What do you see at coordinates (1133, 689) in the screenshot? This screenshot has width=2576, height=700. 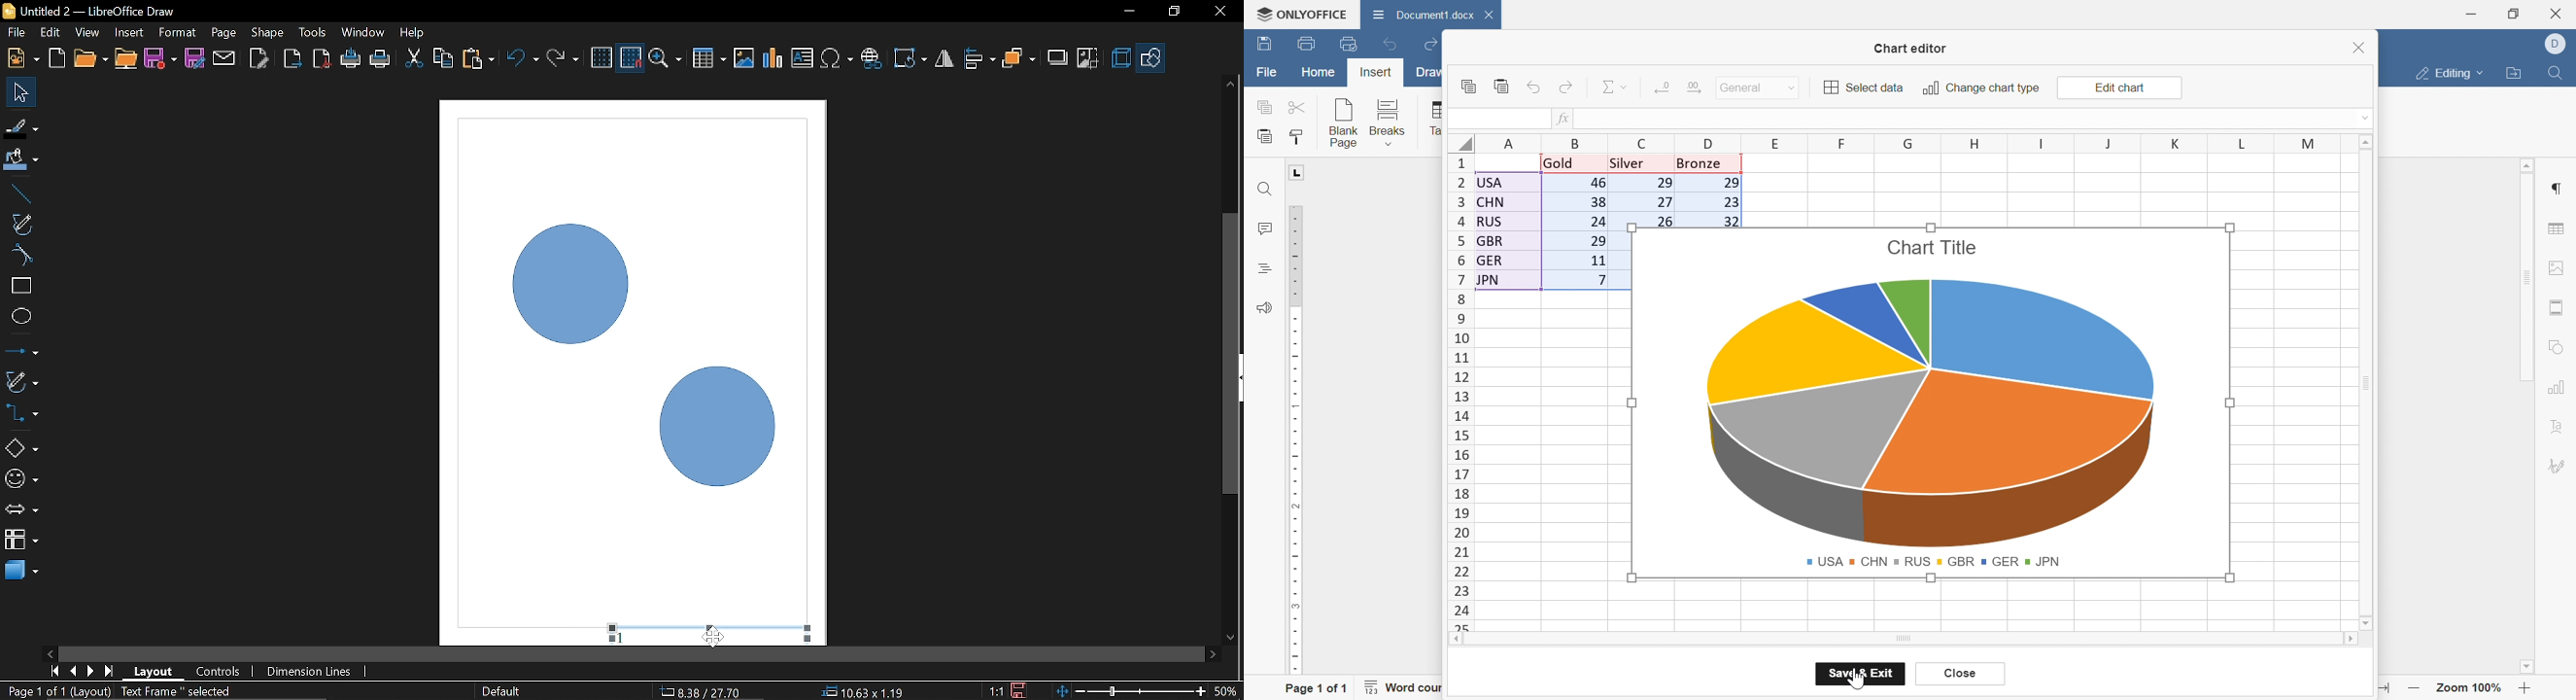 I see `Change zoom` at bounding box center [1133, 689].